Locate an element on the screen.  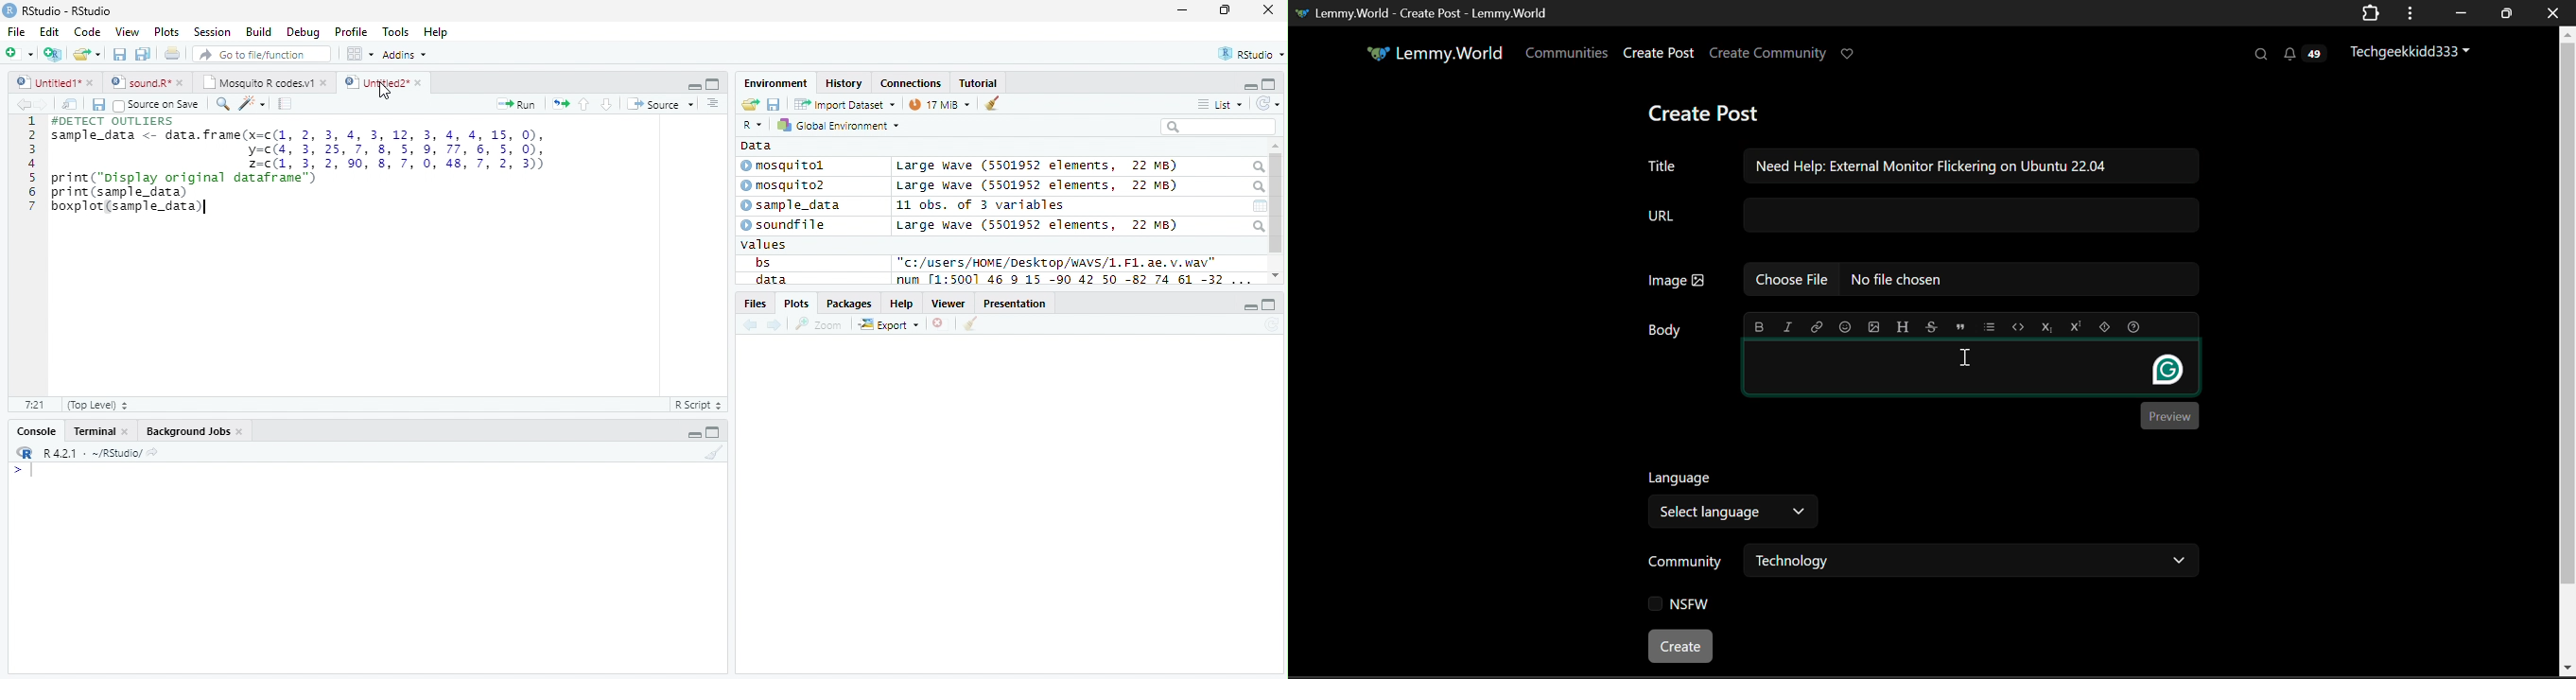
minimize is located at coordinates (1250, 305).